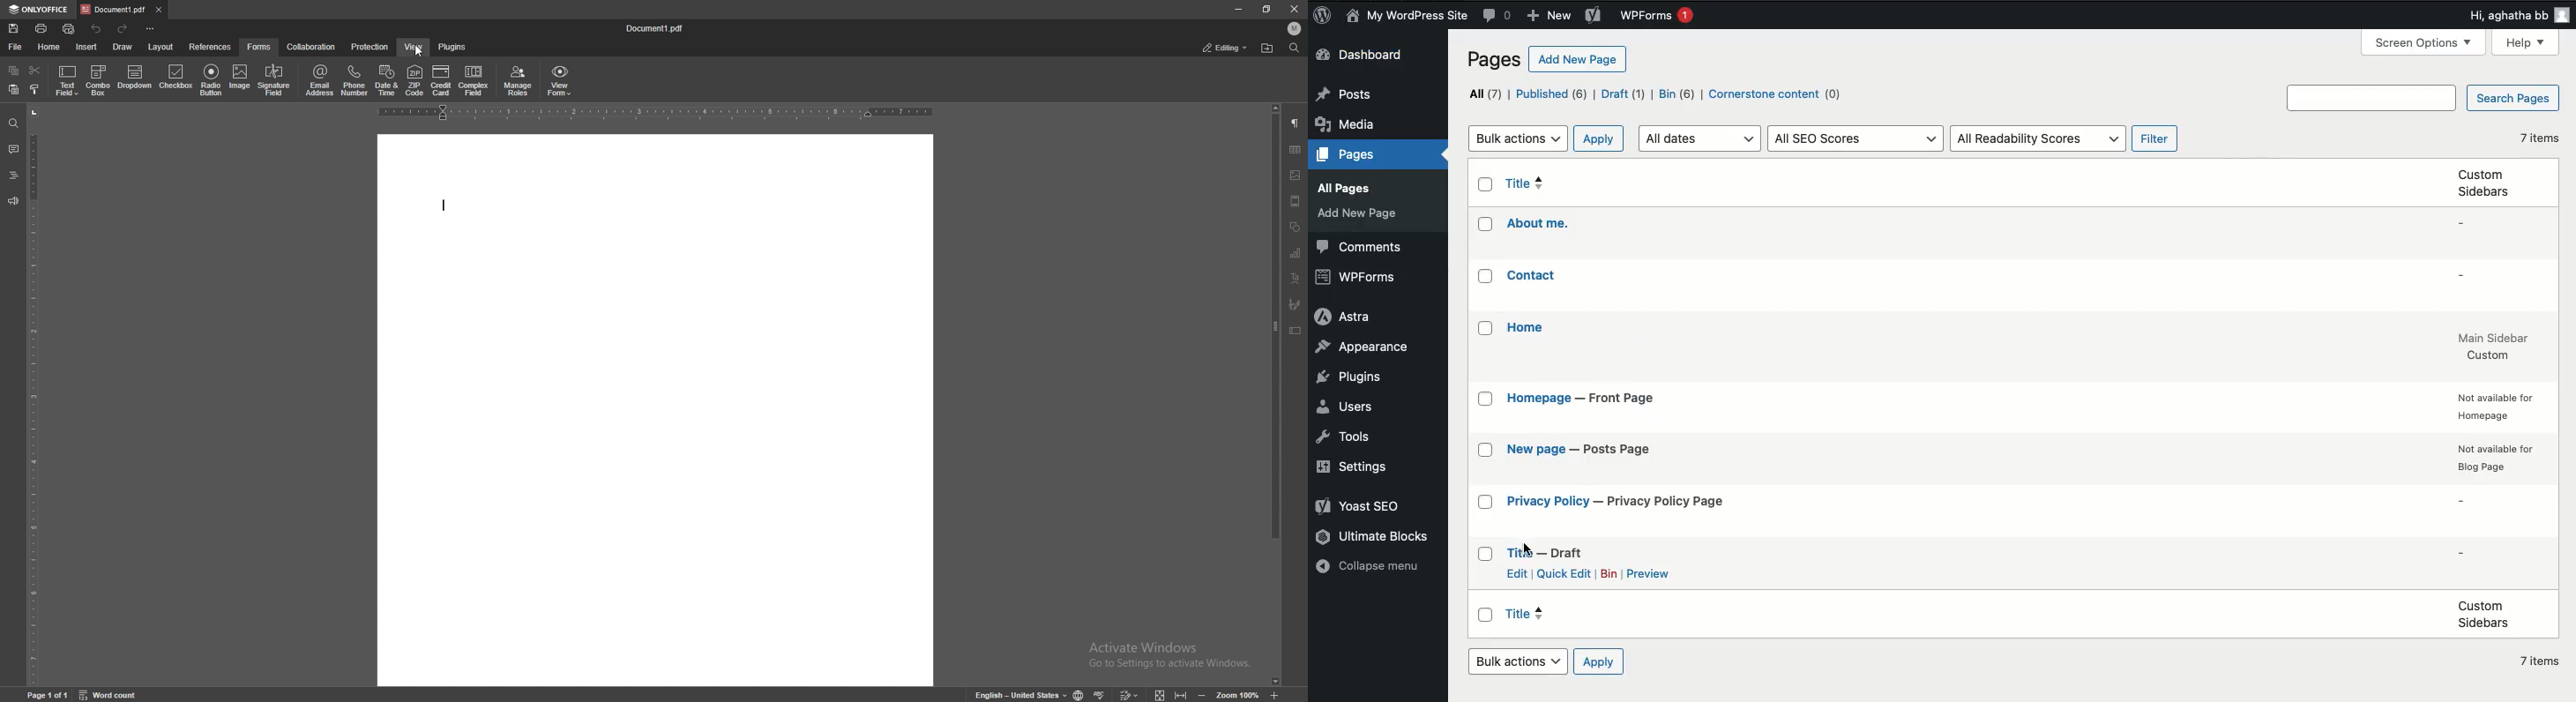 The height and width of the screenshot is (728, 2576). What do you see at coordinates (211, 48) in the screenshot?
I see `references` at bounding box center [211, 48].